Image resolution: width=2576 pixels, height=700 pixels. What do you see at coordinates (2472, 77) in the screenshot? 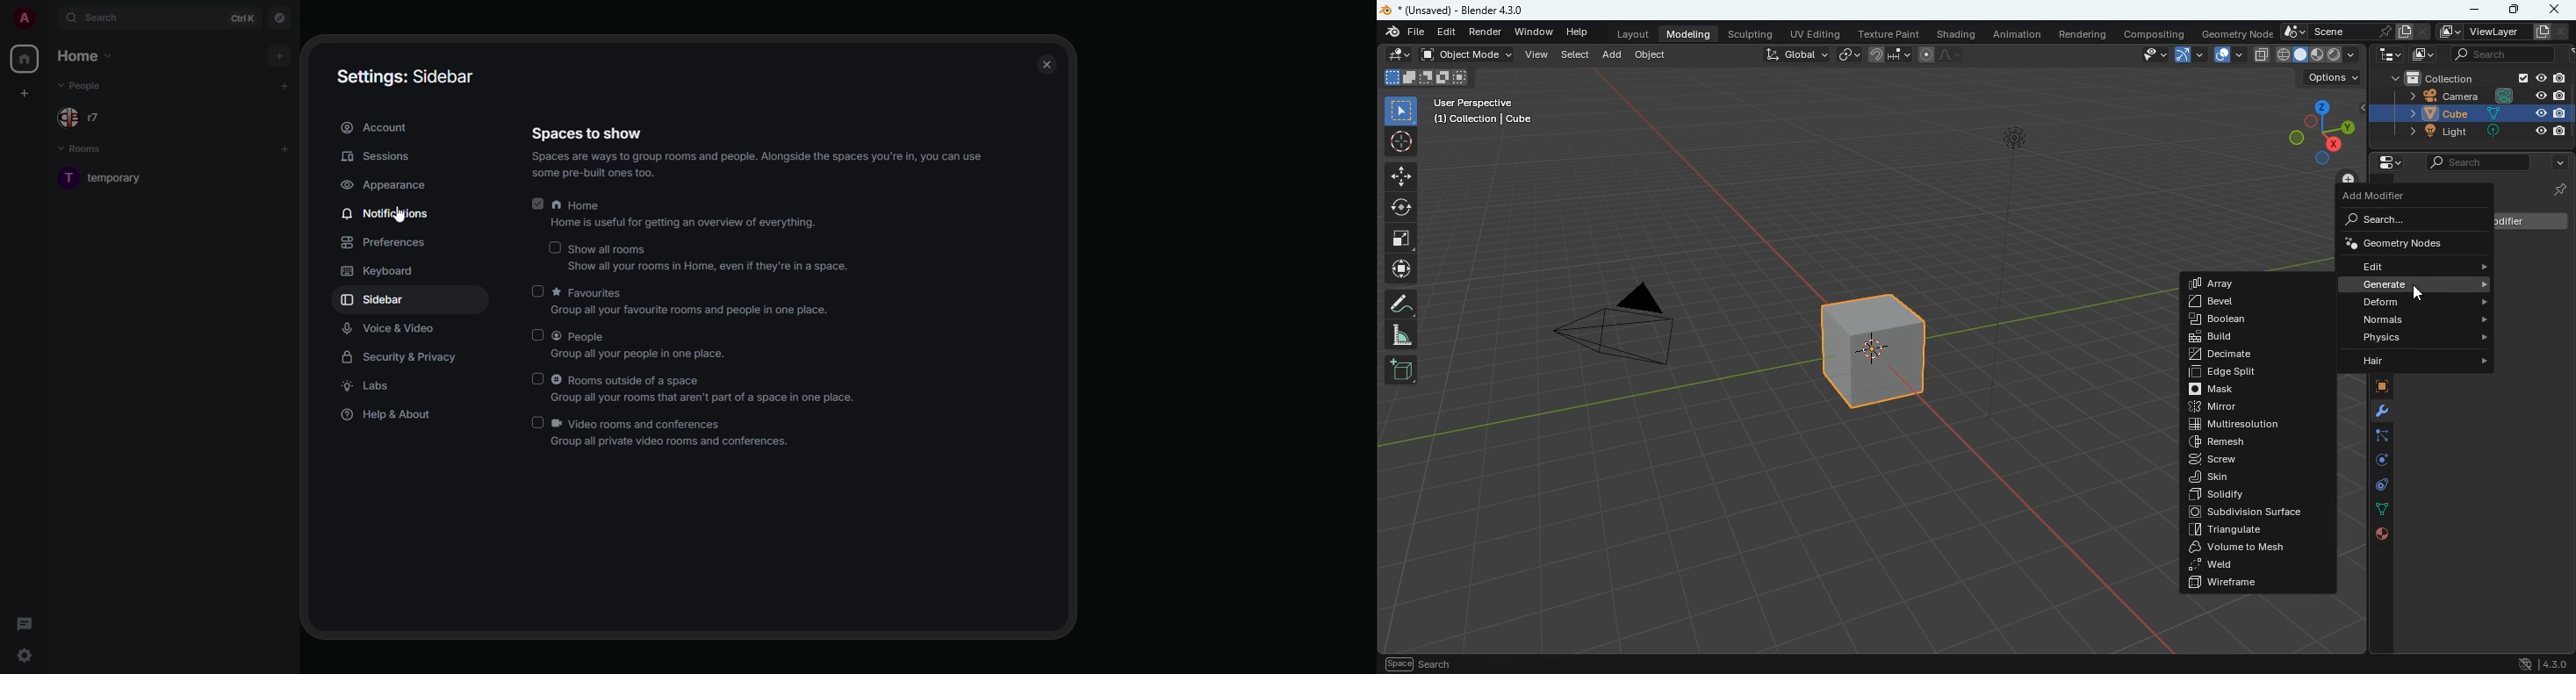
I see `collection` at bounding box center [2472, 77].